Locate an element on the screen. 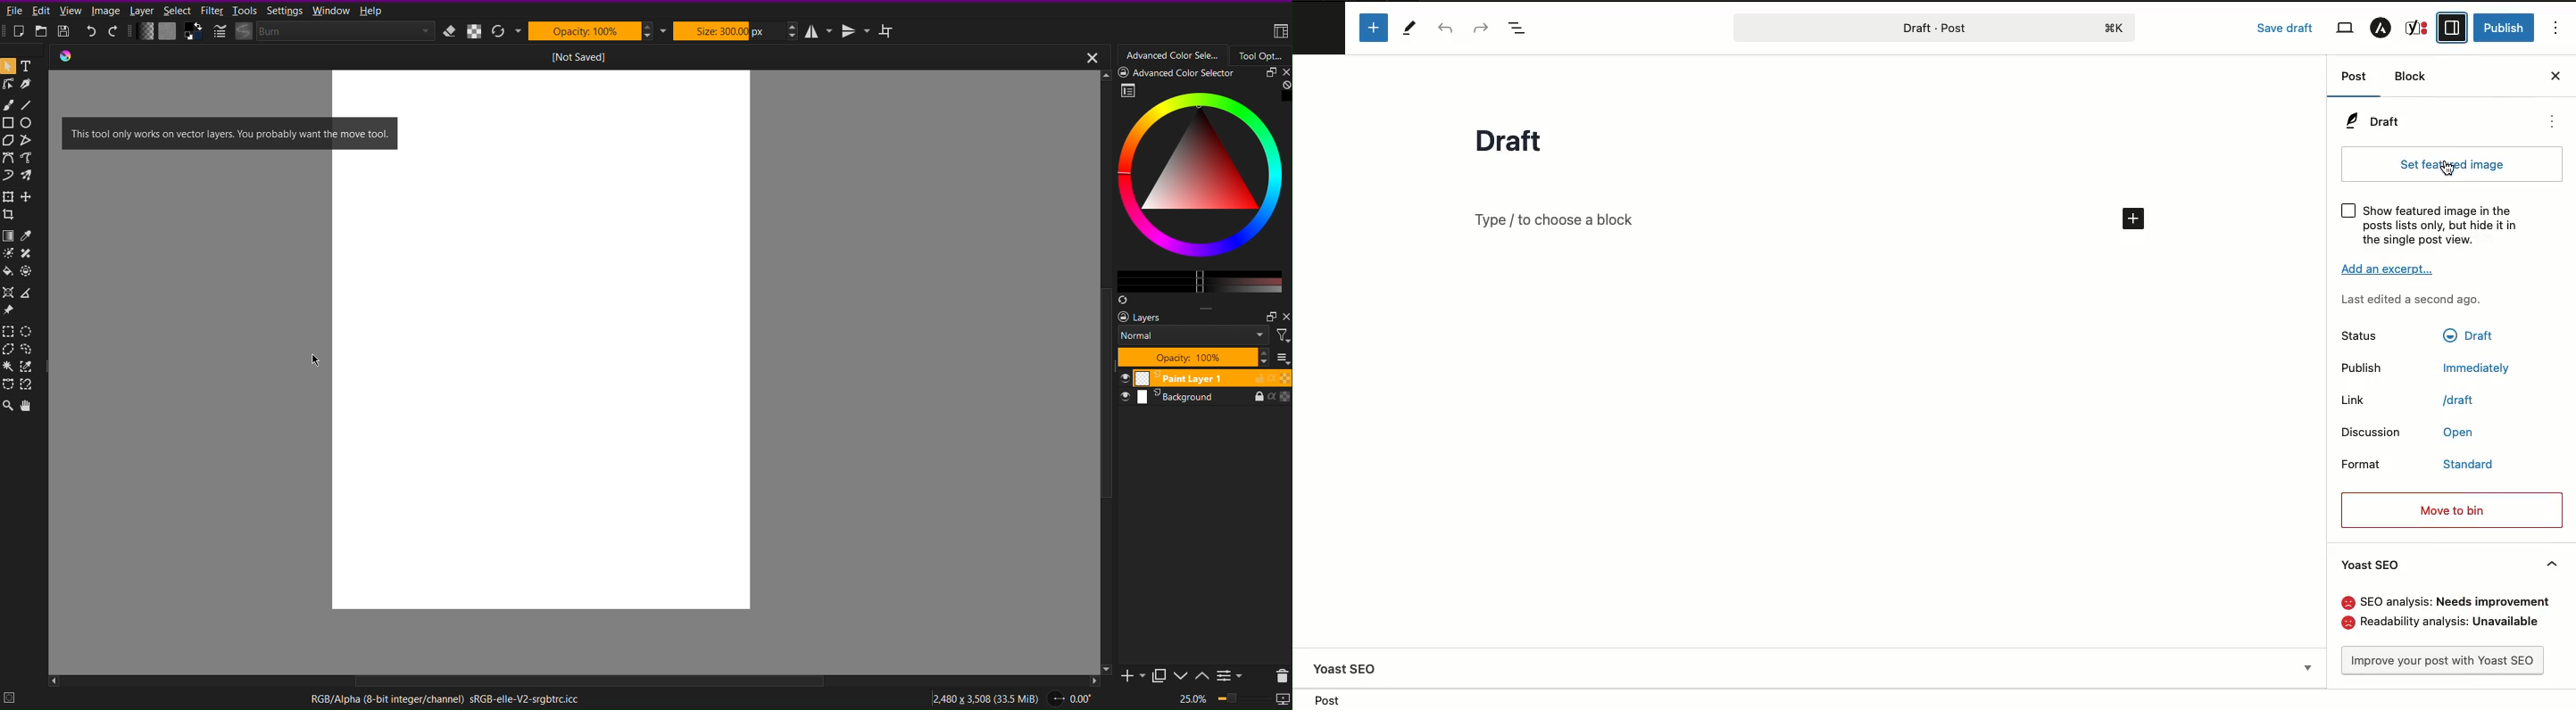 The image size is (2576, 728). Title is located at coordinates (1513, 142).